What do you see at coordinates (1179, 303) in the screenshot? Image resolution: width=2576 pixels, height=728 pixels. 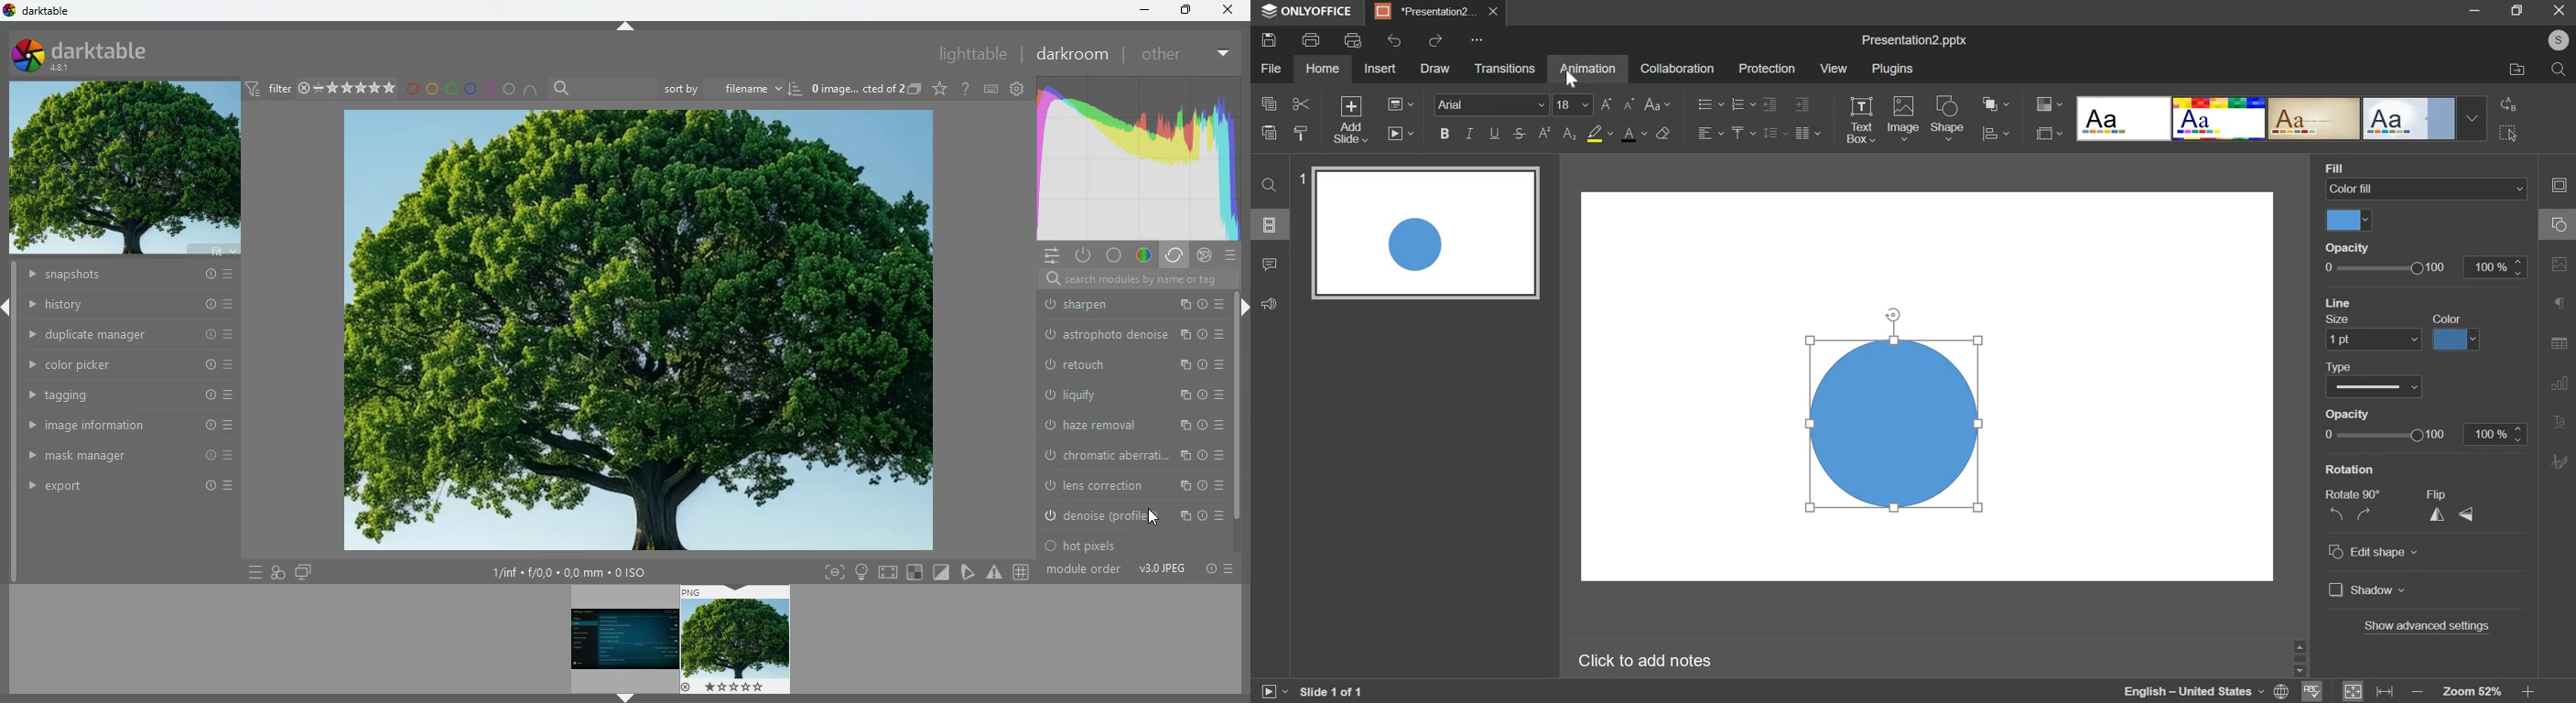 I see `info` at bounding box center [1179, 303].